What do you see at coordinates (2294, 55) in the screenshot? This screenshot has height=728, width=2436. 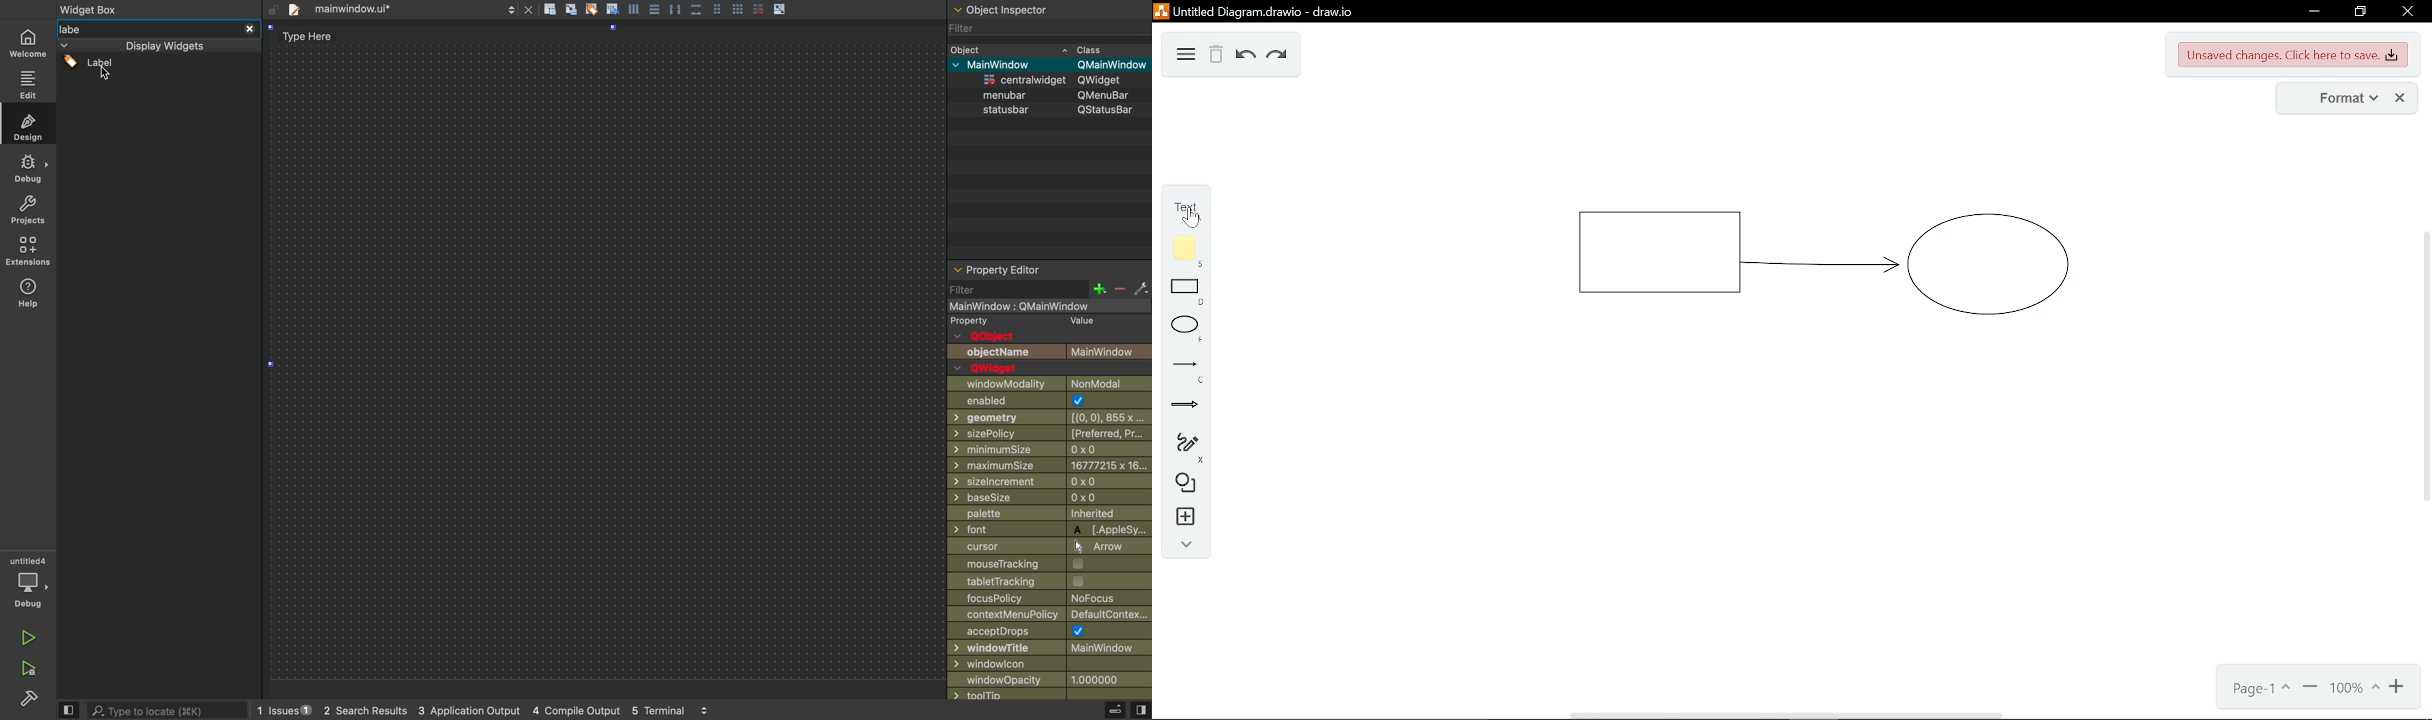 I see `unsaved changes. Click here to save` at bounding box center [2294, 55].